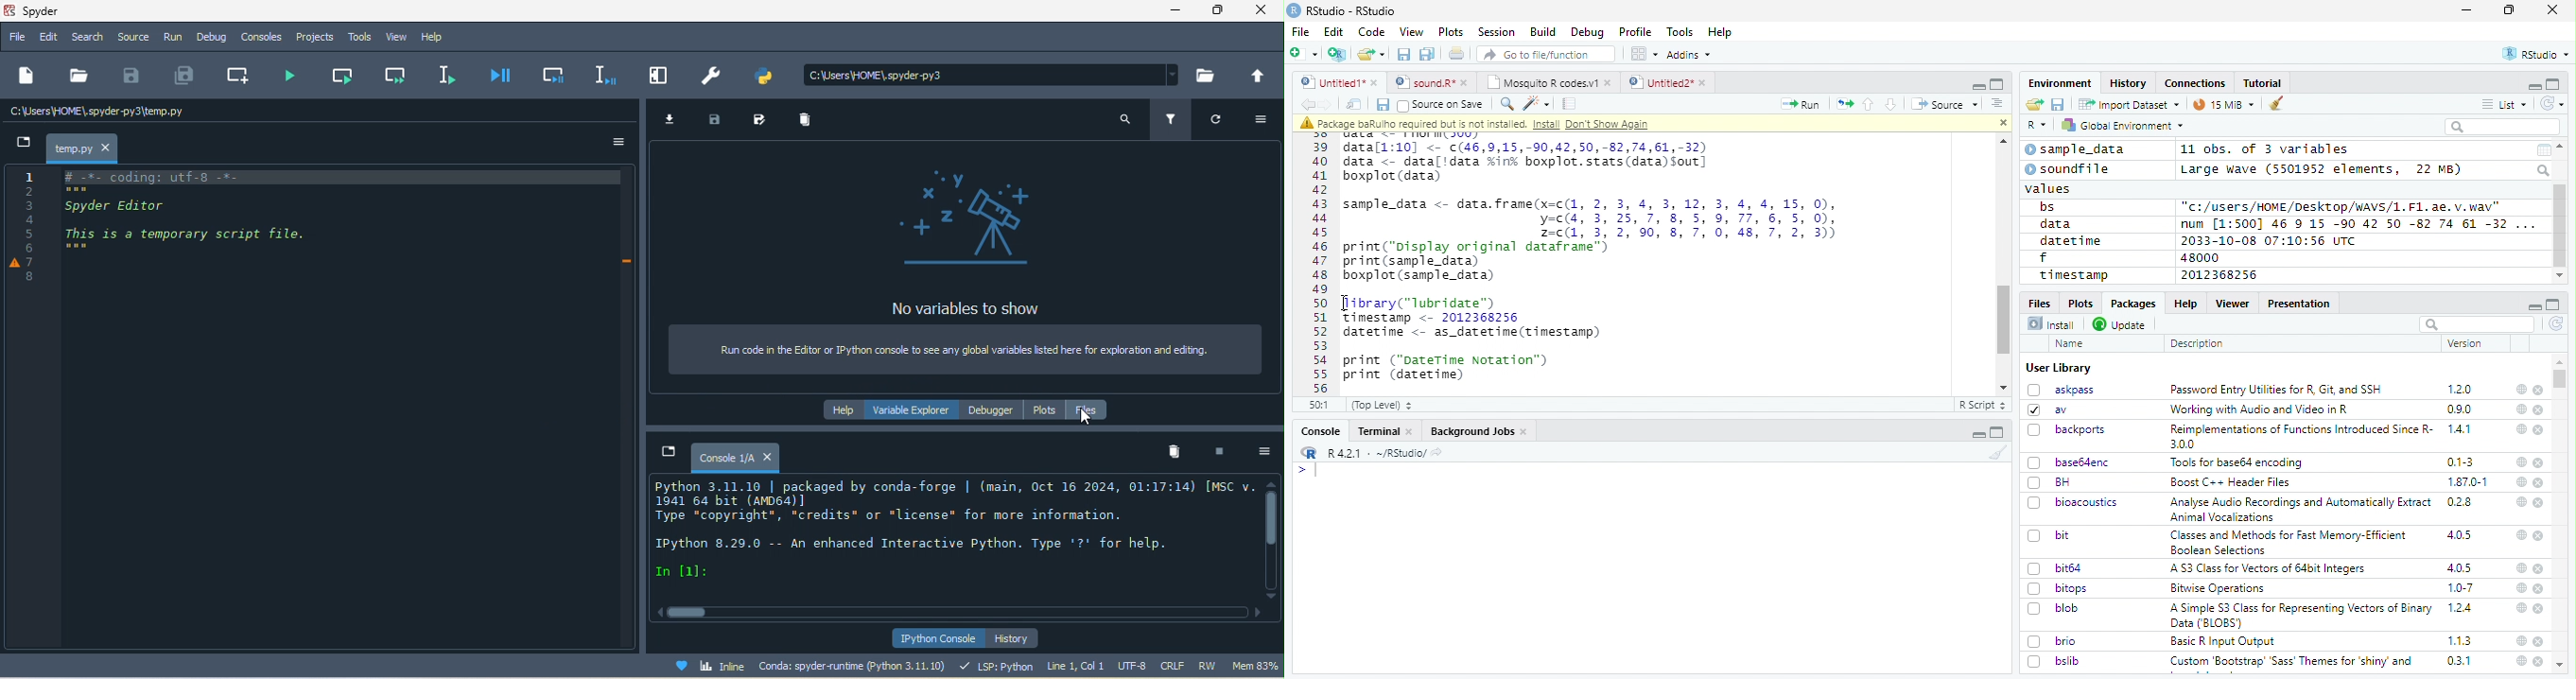  What do you see at coordinates (1599, 261) in the screenshot?
I see `data[1:10] <- c(46,9,15,-90,42,50,-82,74,61,-32)

data <_ data[!data ink boxplot.stats(data)sout]

boxplot (data)

sample_data <- data.frame(x=c(1, 2, 3, 4, 3, 12, 3, 4, 4, 15, 0),
y-c(4, 3, 25,7, 8,5, 9,77, 6,5, 0),
2=c(1, 3, 2, 90, 8, 7, 0, 48, 7, 2, 3))

print("pisplay original dataframe™)

print (sample_data)

boxplot (sample_data)

Jibrary("lubridate™)

Timestamp <- 2012368256

datetime <- as_datetime(tinestanp)

print ("DateTime Notation")

print (datetime)` at bounding box center [1599, 261].